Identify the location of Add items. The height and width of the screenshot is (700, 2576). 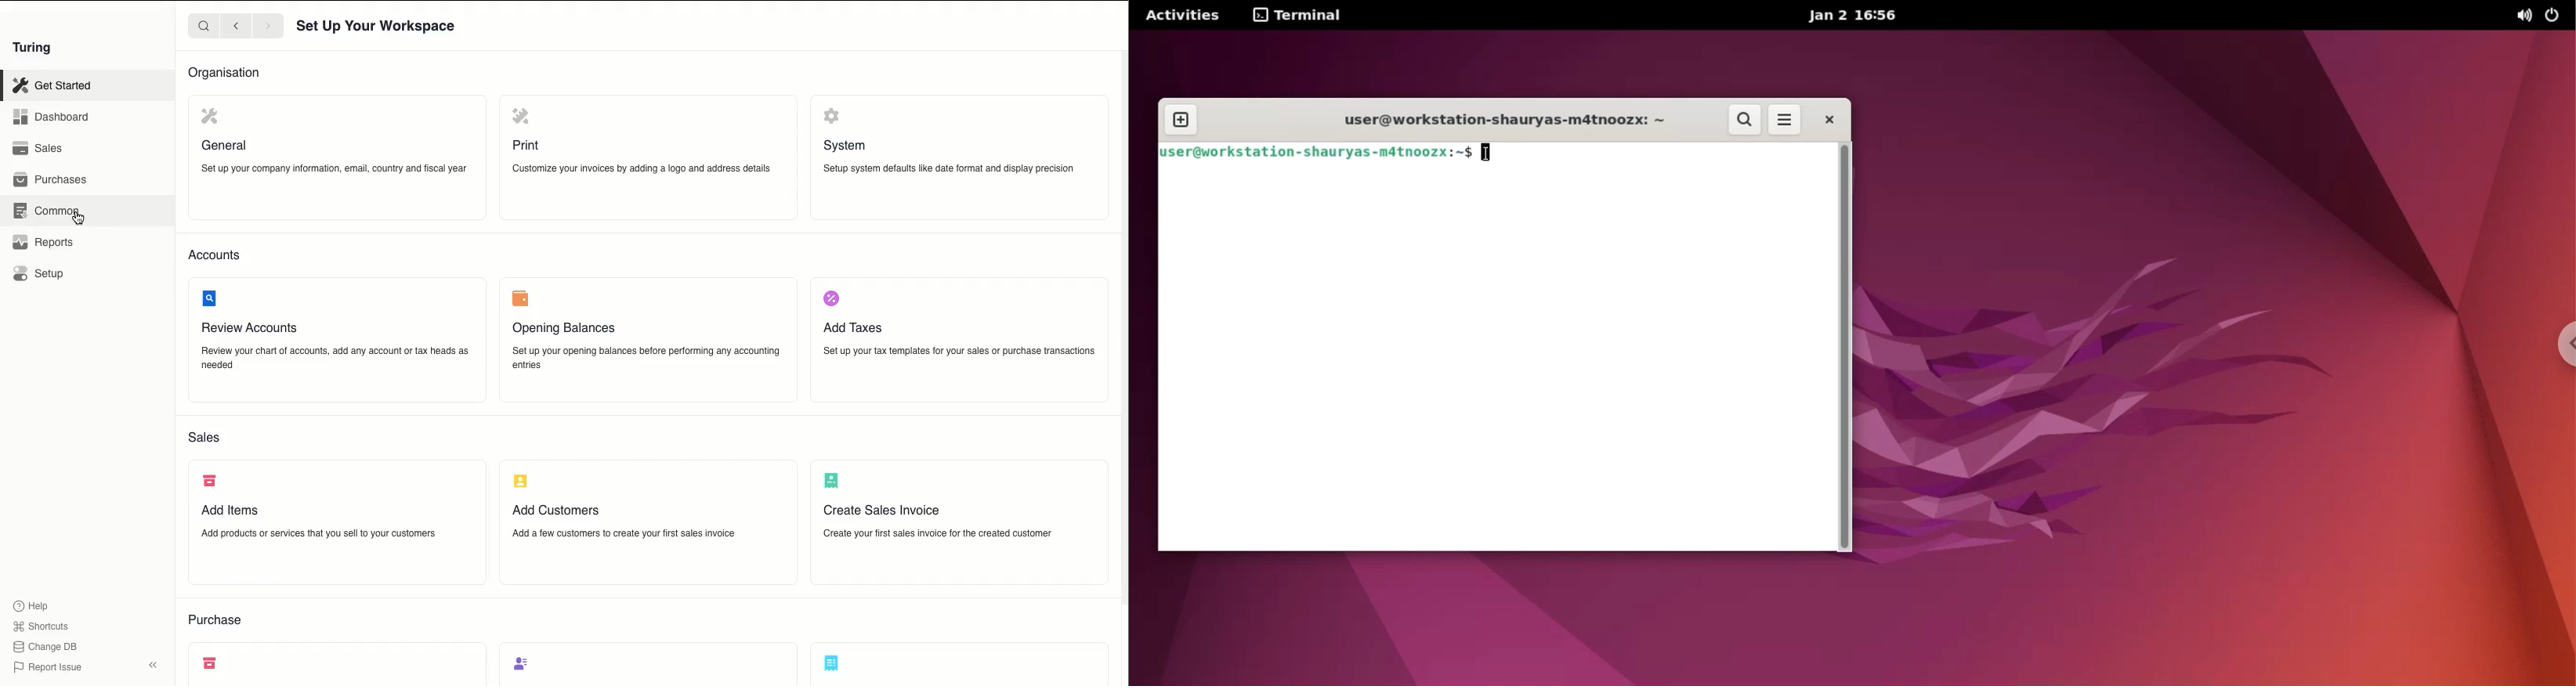
(214, 663).